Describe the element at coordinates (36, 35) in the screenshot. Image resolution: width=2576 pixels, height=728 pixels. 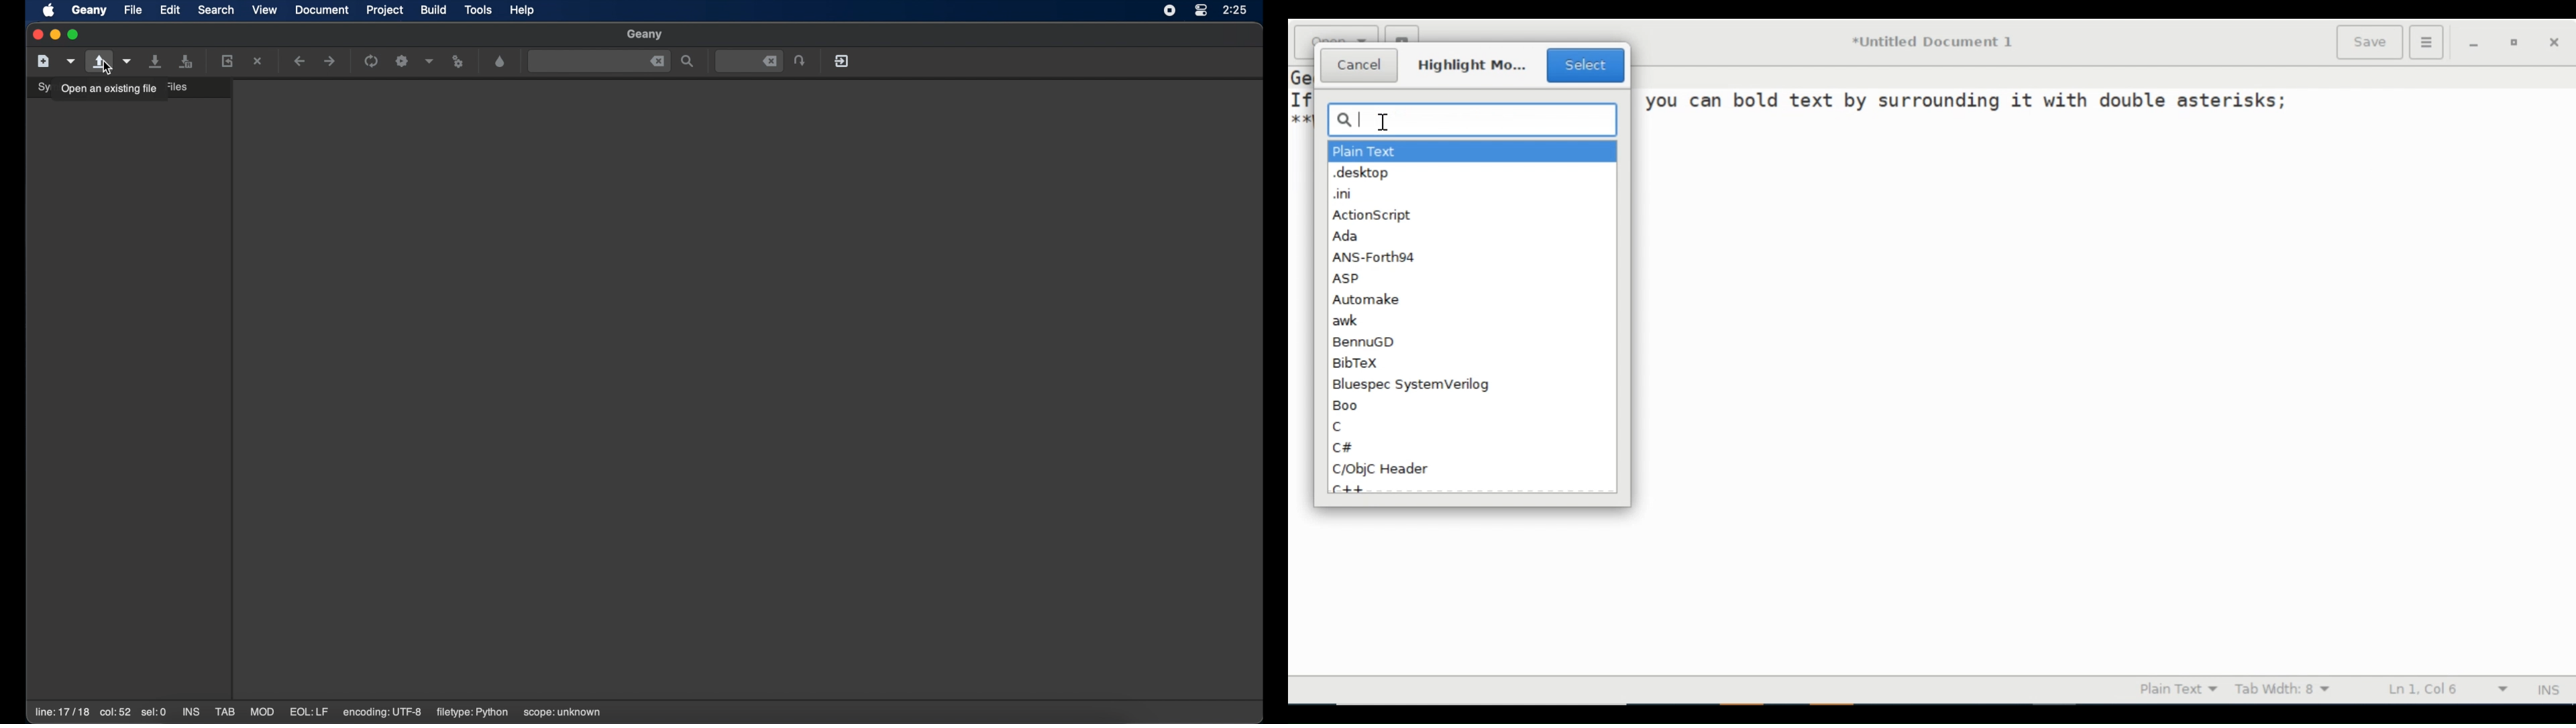
I see `close` at that location.